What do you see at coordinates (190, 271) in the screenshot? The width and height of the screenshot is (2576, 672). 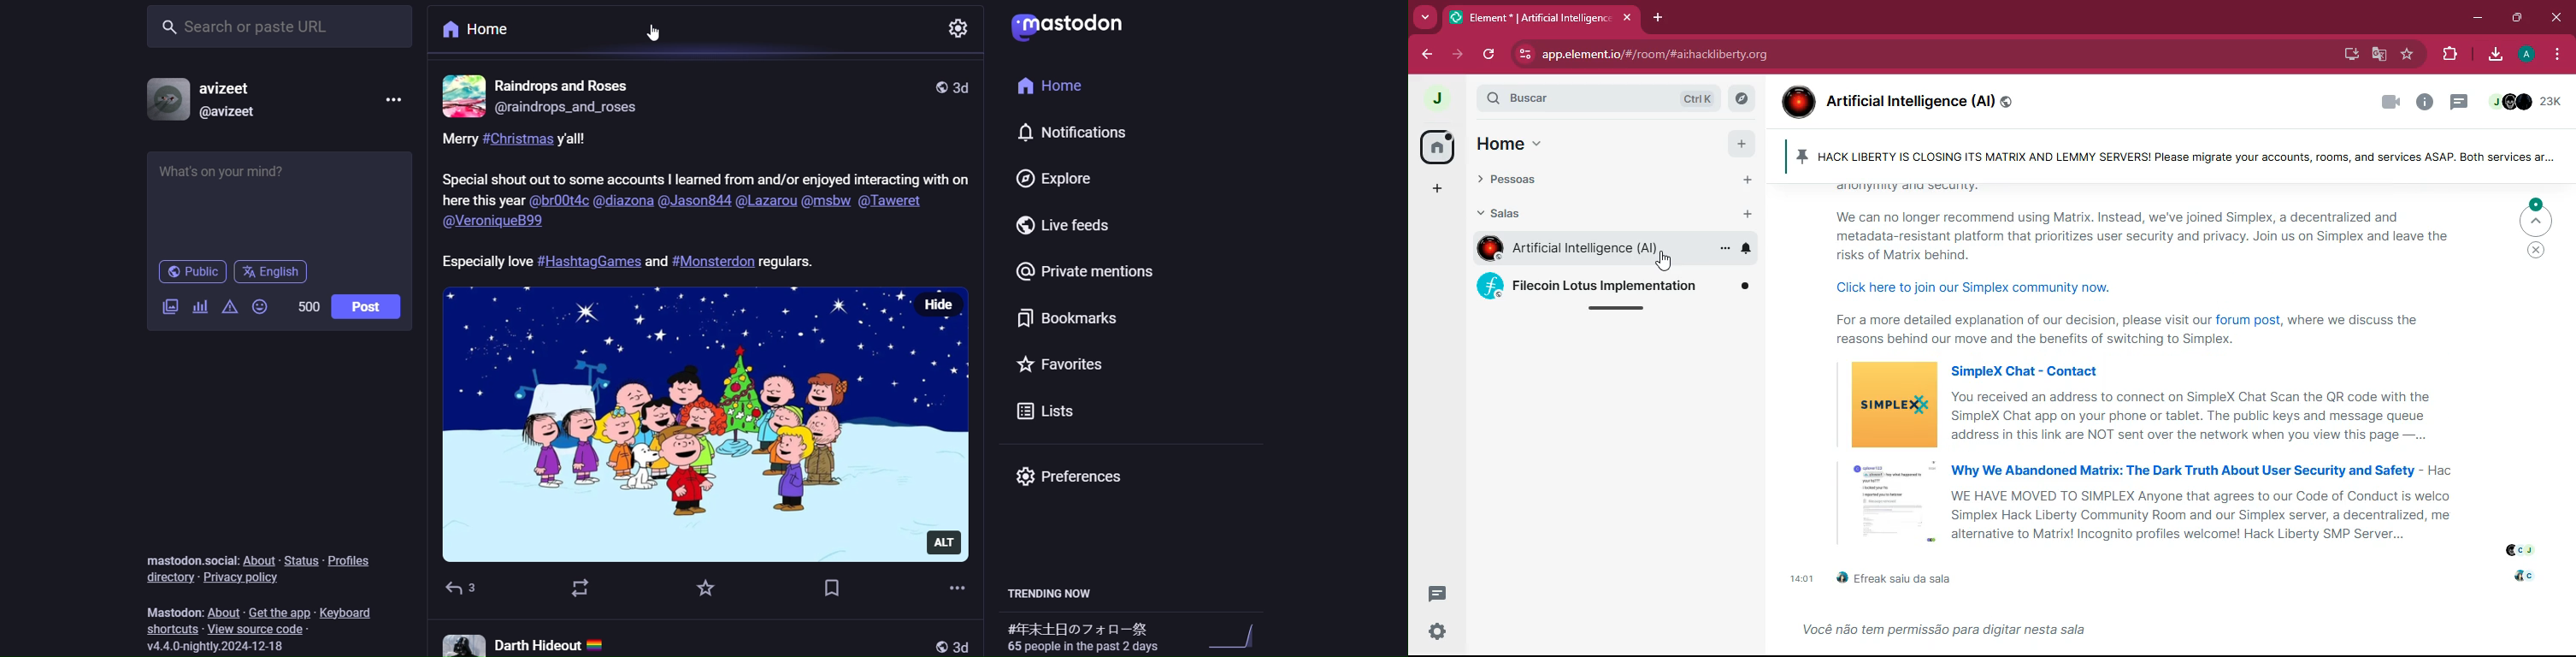 I see `public` at bounding box center [190, 271].